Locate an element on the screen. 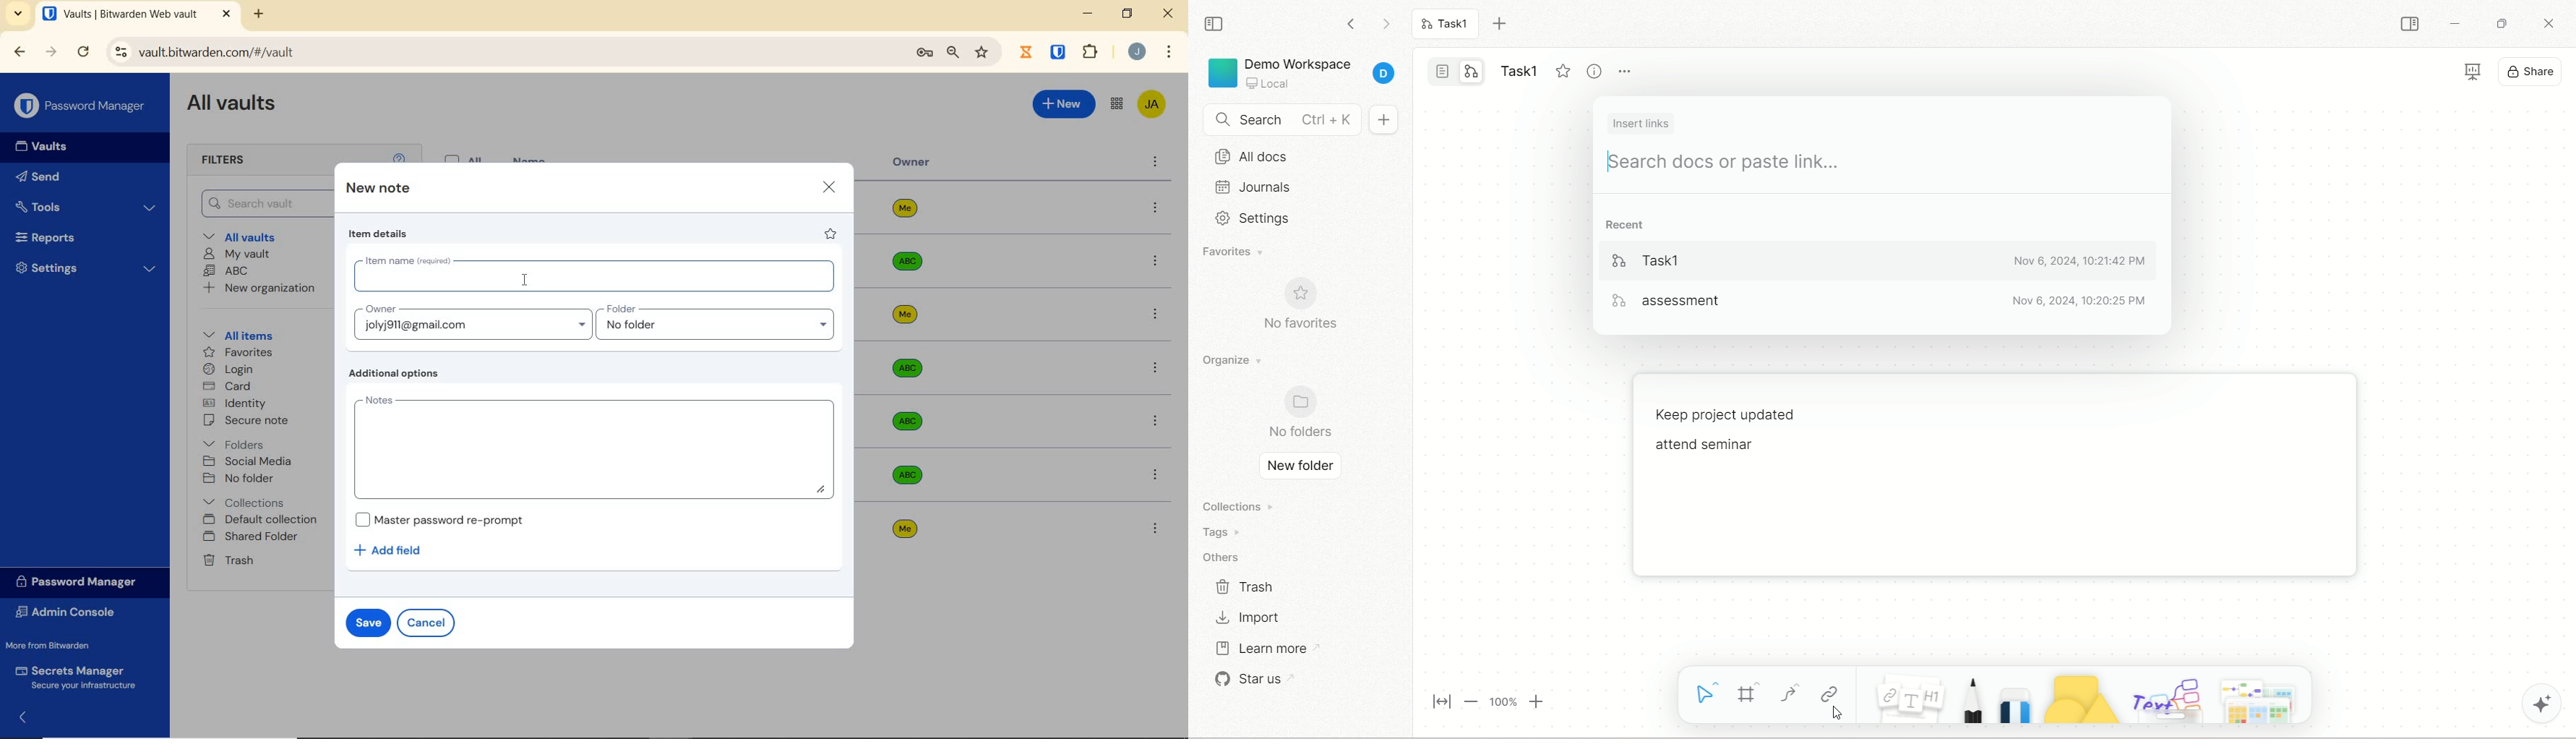 The image size is (2576, 756). Admin Console is located at coordinates (70, 612).